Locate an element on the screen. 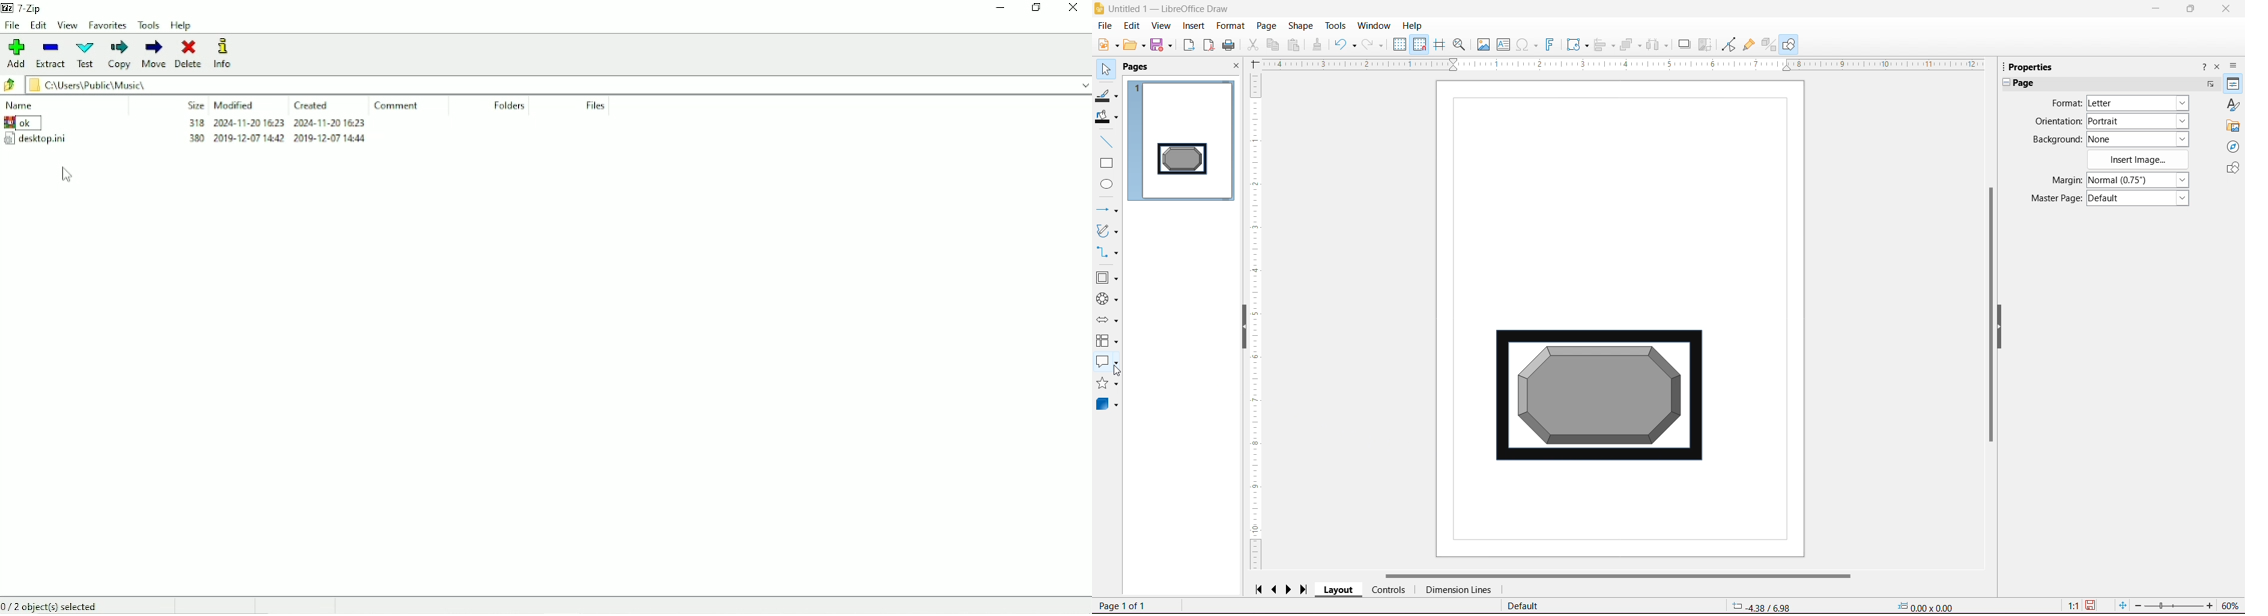 Image resolution: width=2268 pixels, height=616 pixels. Vertical Scroll bar is located at coordinates (1991, 319).